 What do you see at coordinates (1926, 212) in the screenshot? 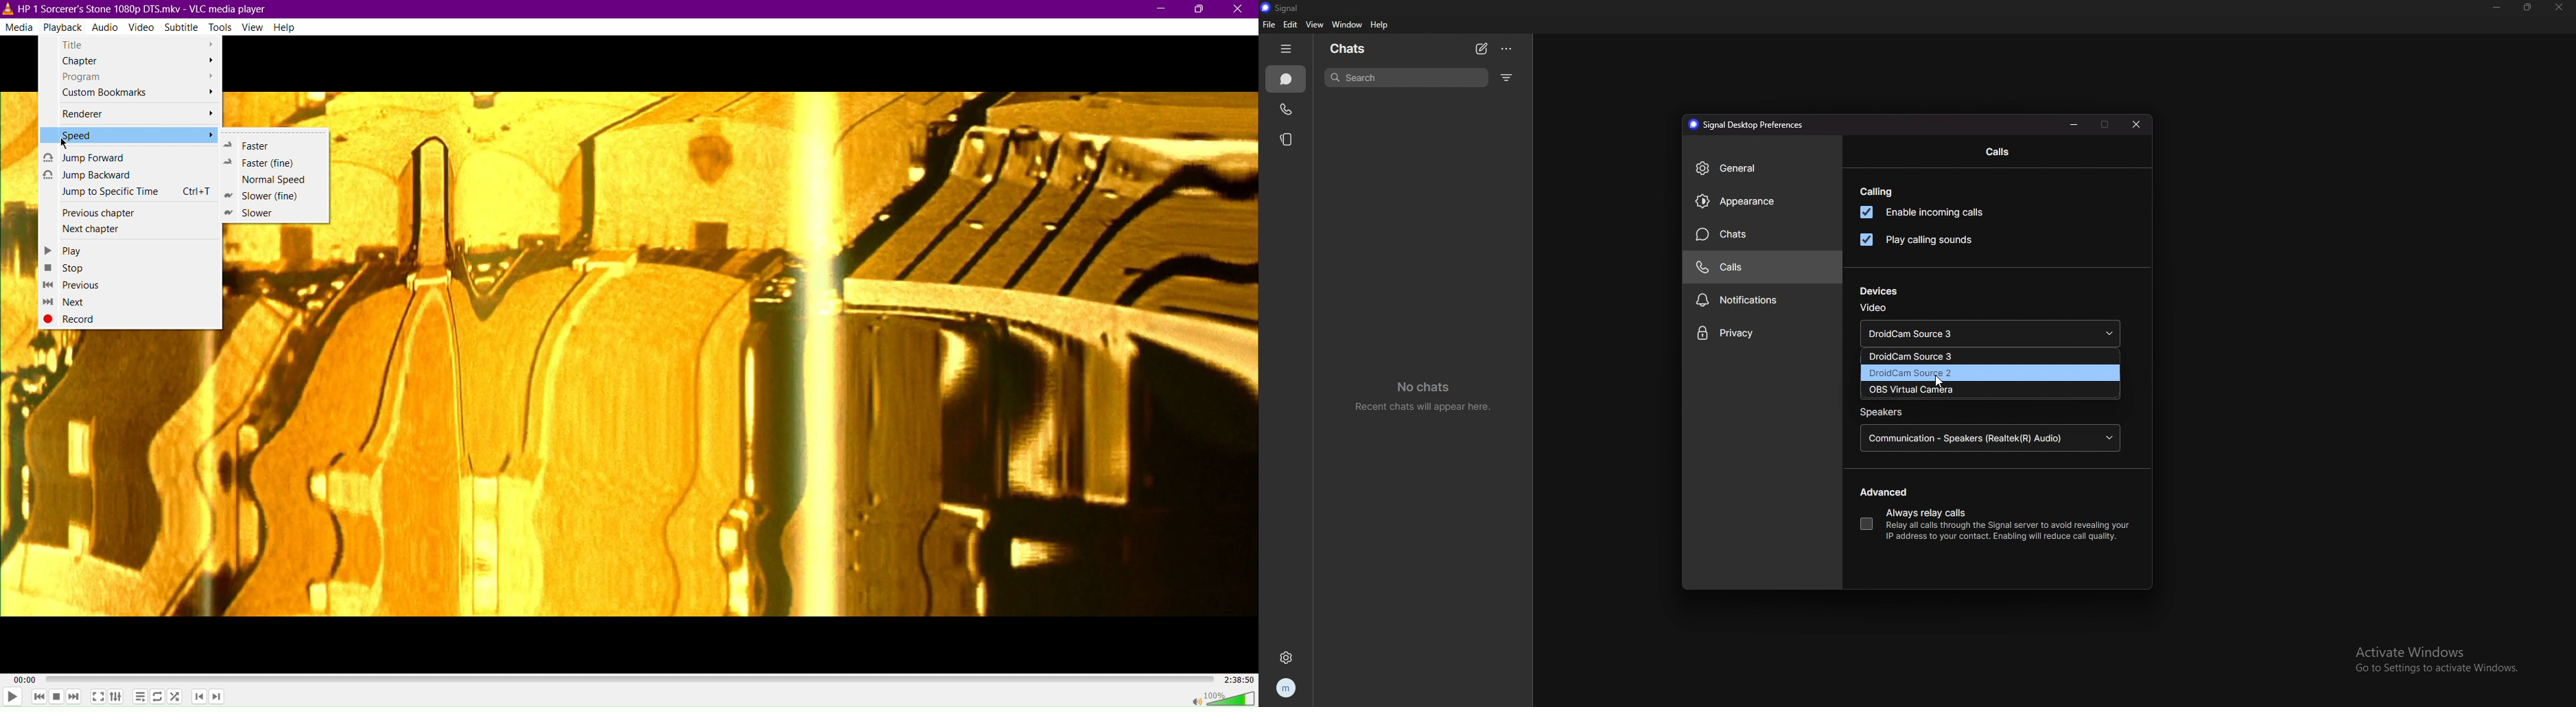
I see `enable incoming calls` at bounding box center [1926, 212].